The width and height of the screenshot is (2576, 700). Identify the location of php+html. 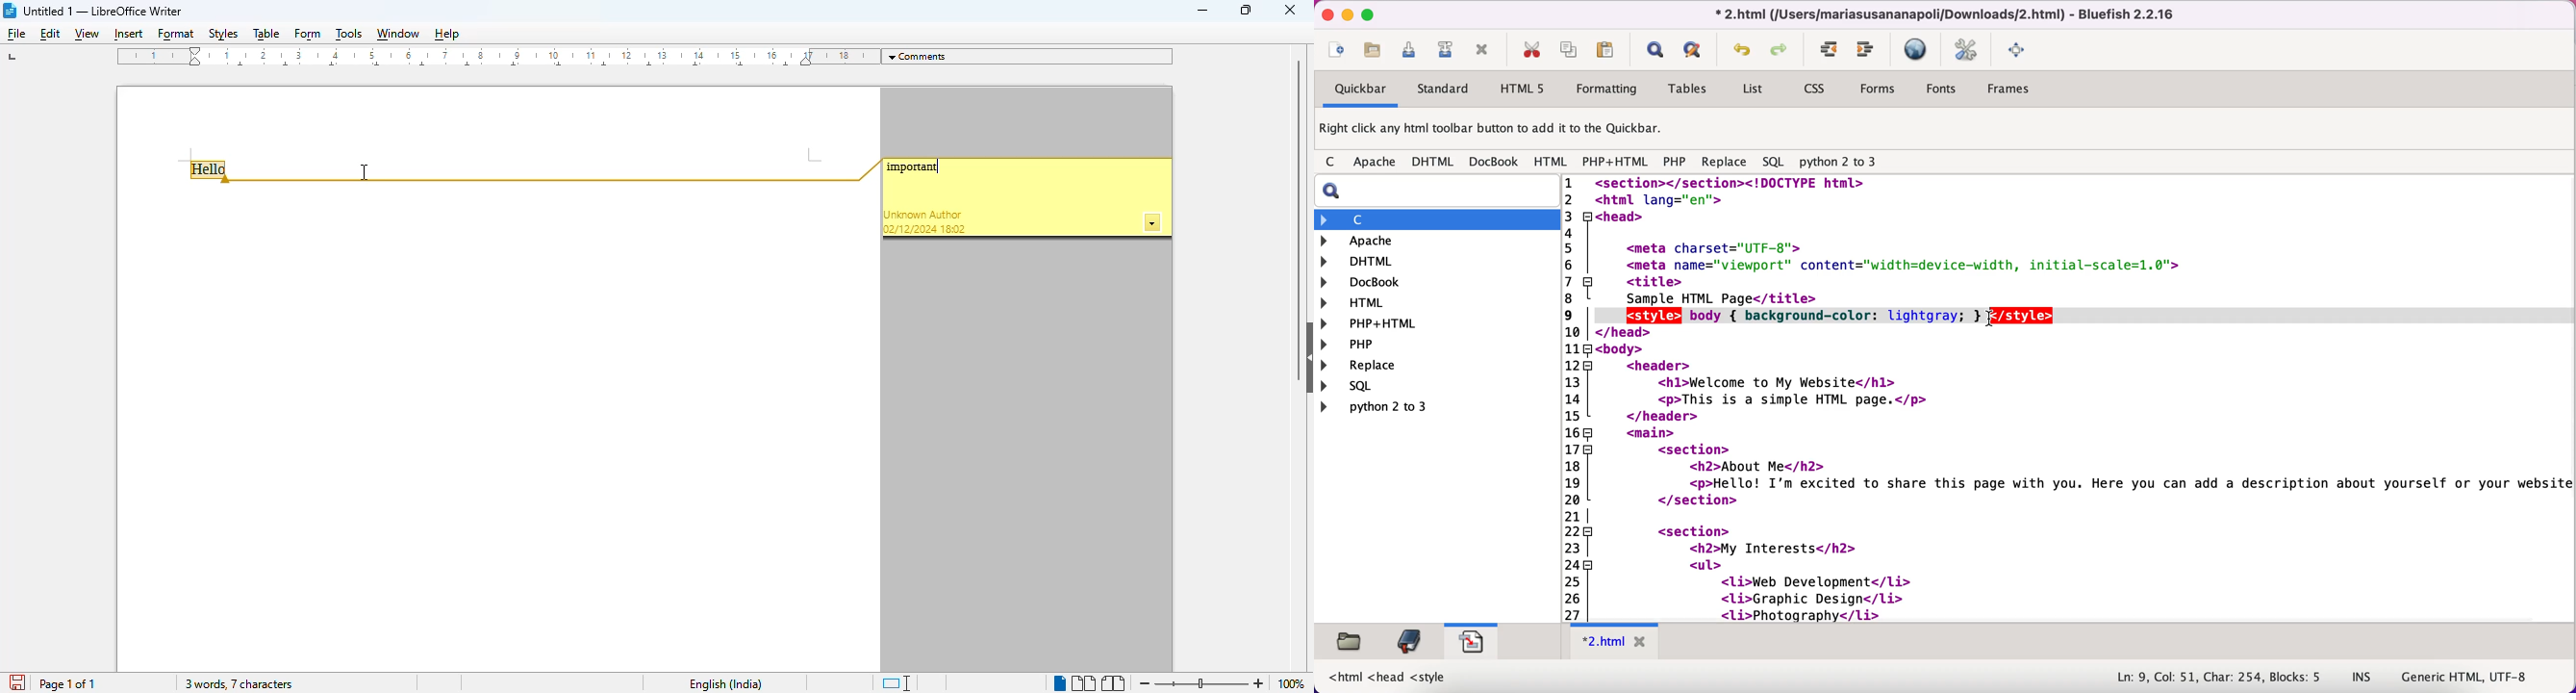
(1376, 324).